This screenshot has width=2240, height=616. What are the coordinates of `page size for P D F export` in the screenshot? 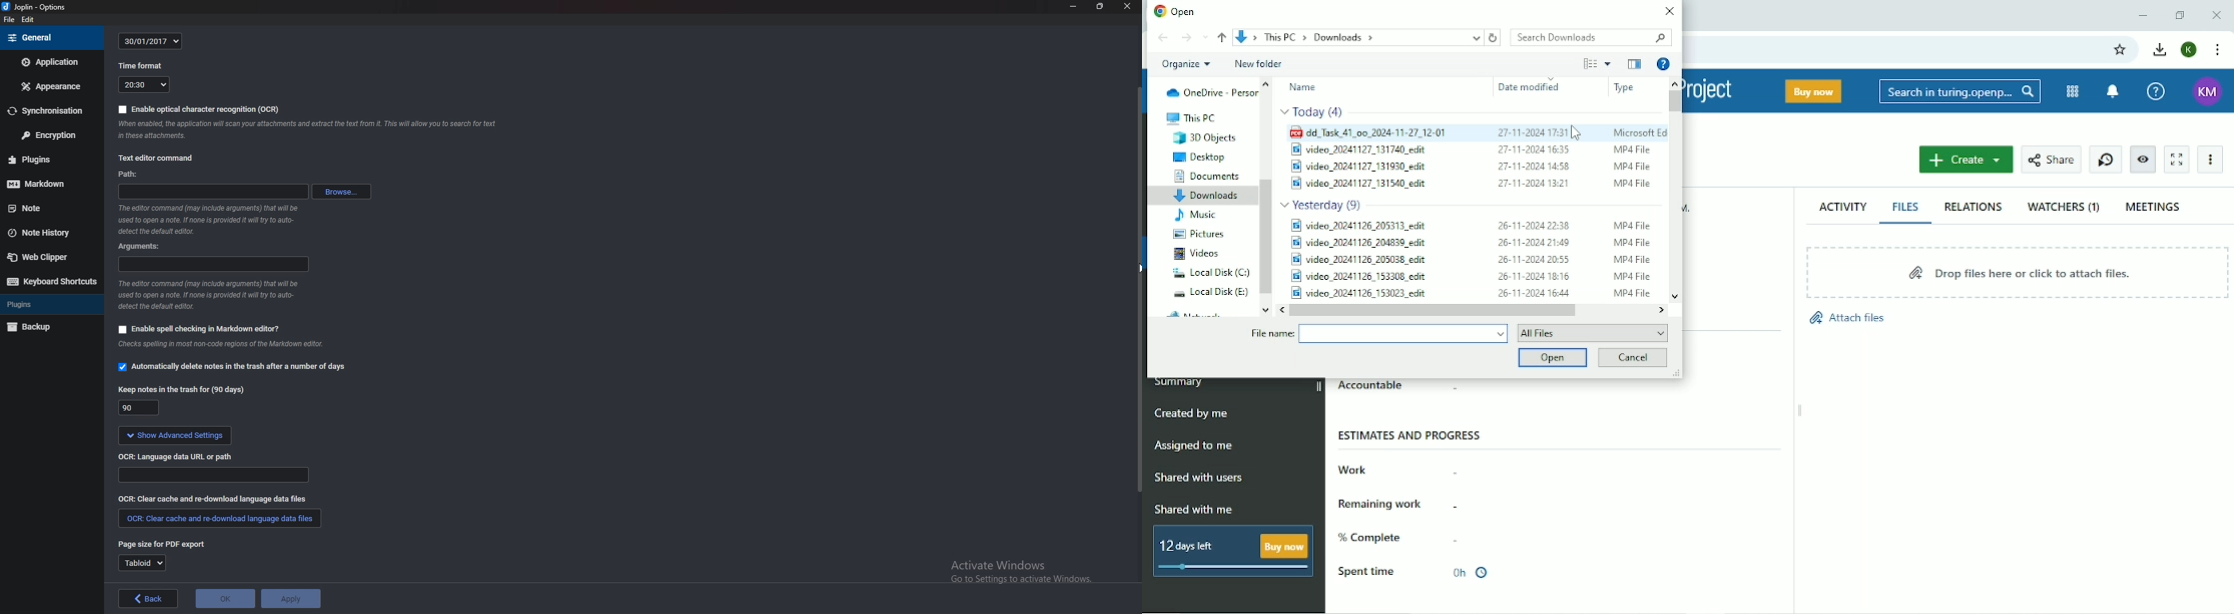 It's located at (164, 545).